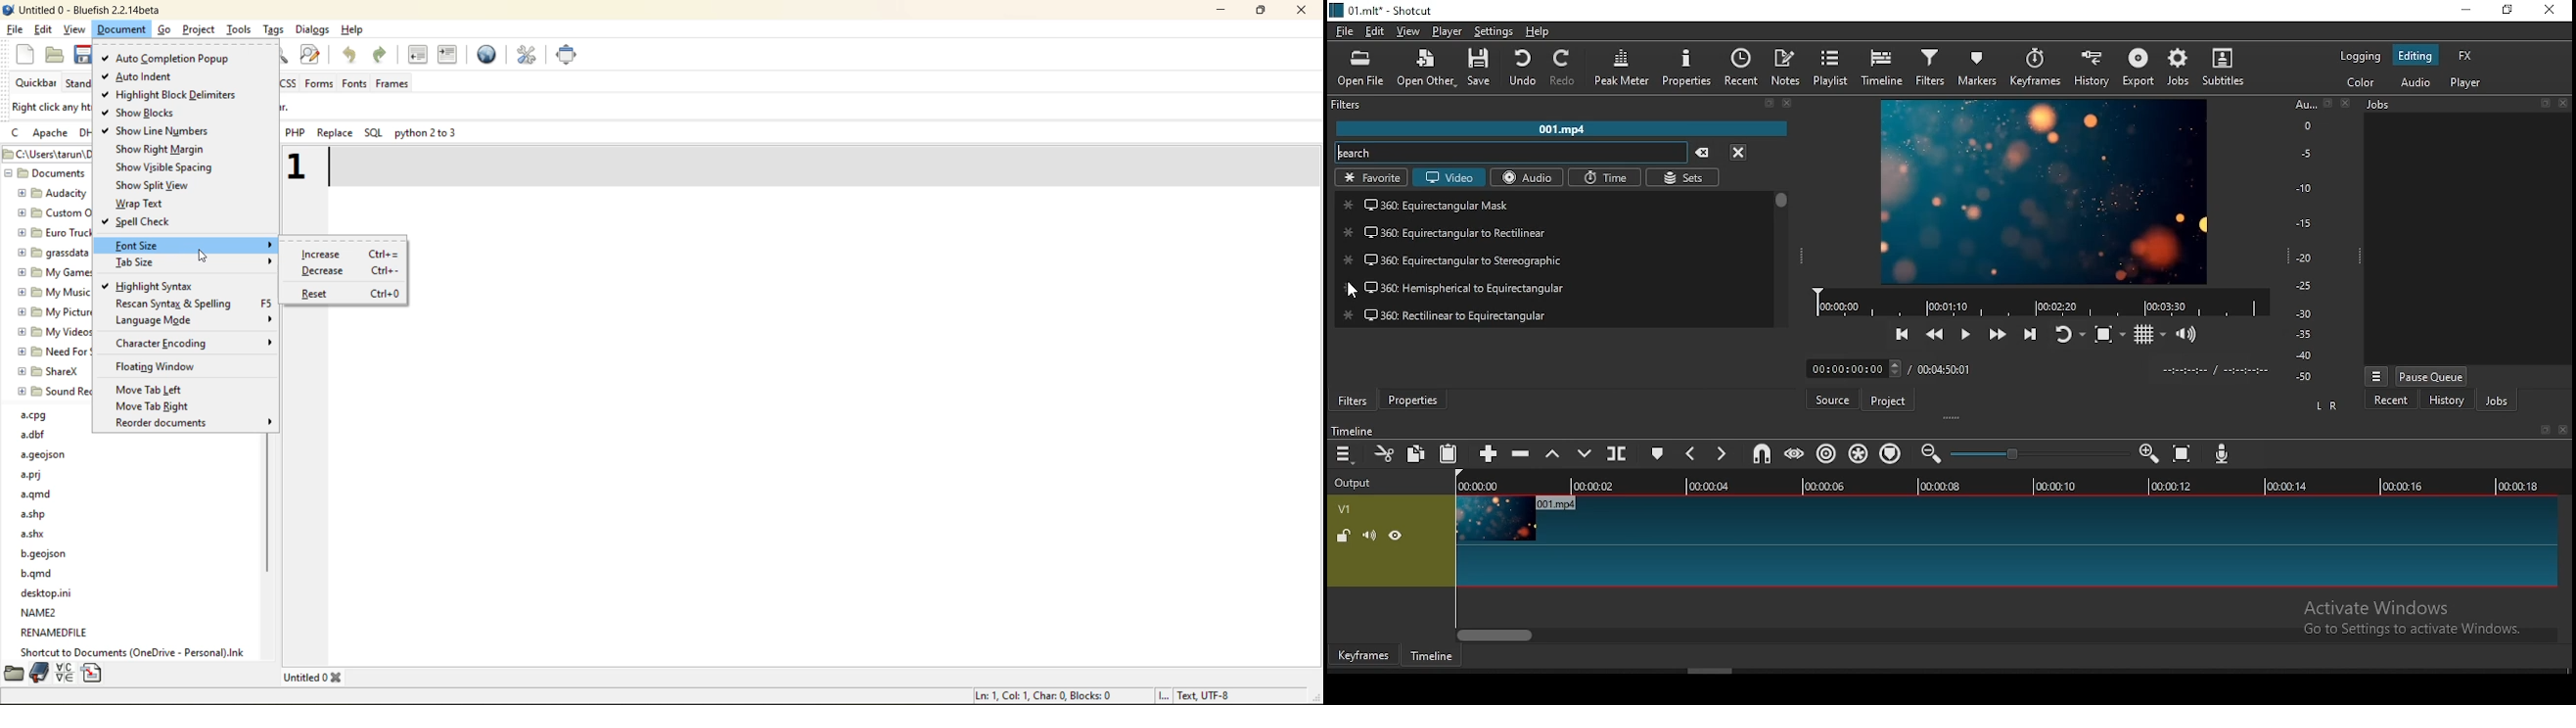 The image size is (2576, 728). What do you see at coordinates (2566, 103) in the screenshot?
I see `close` at bounding box center [2566, 103].